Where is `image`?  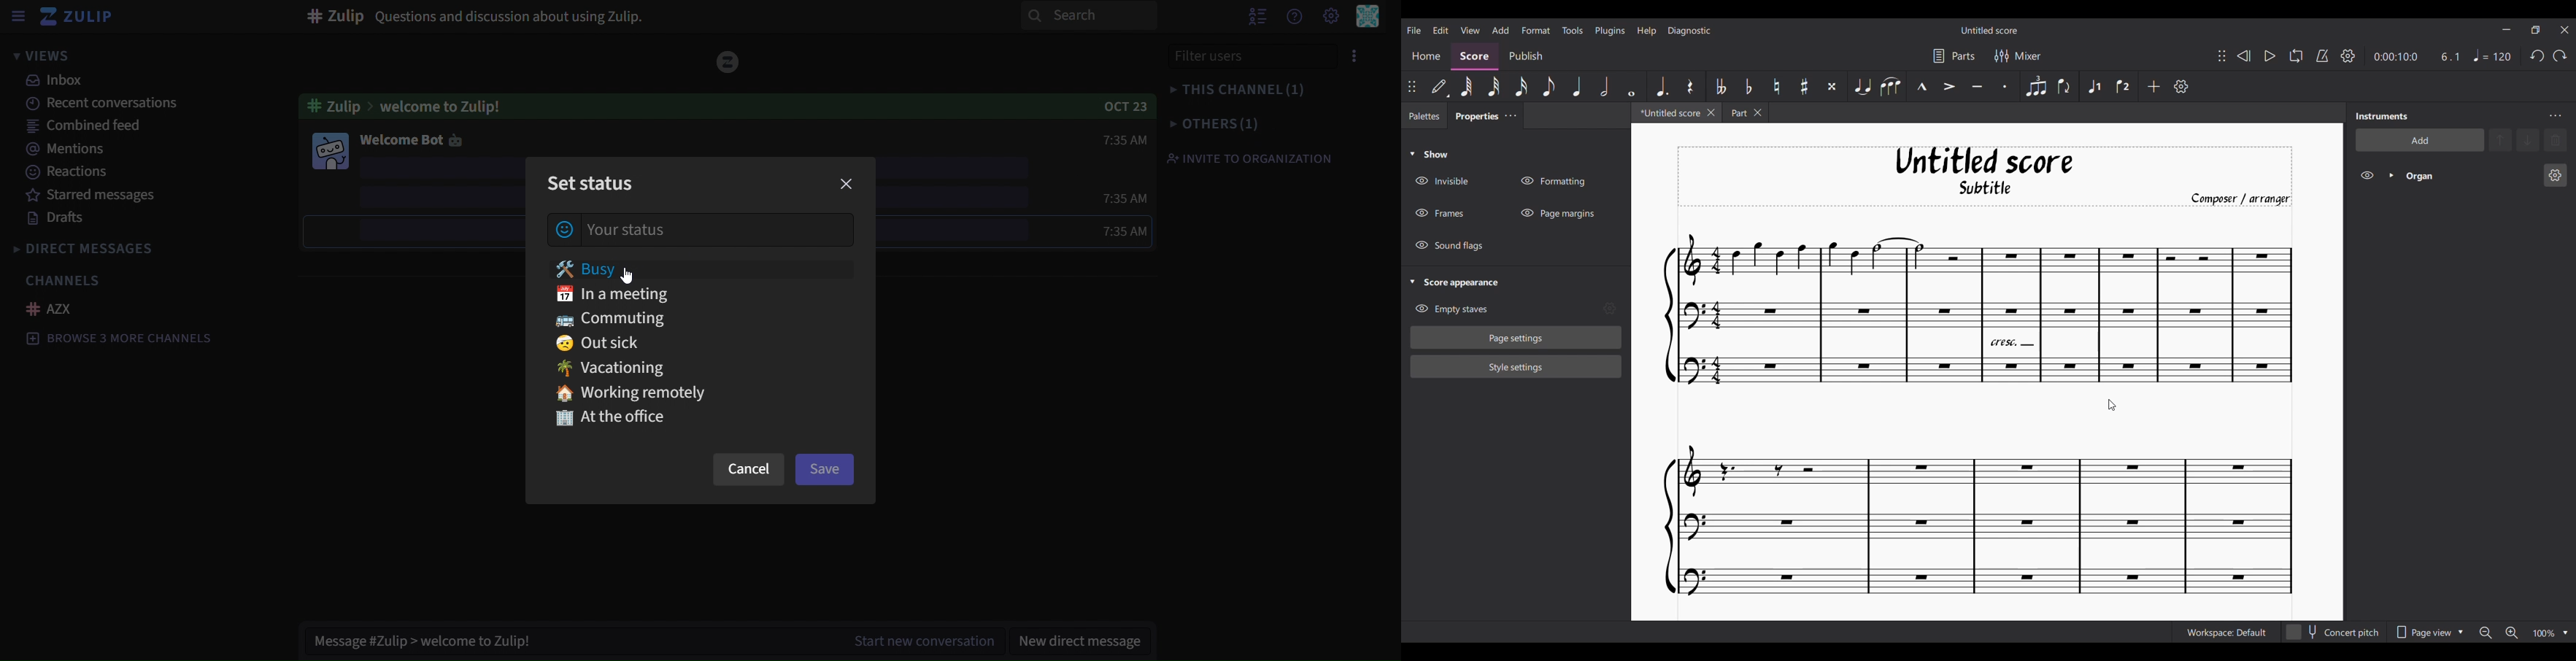
image is located at coordinates (328, 150).